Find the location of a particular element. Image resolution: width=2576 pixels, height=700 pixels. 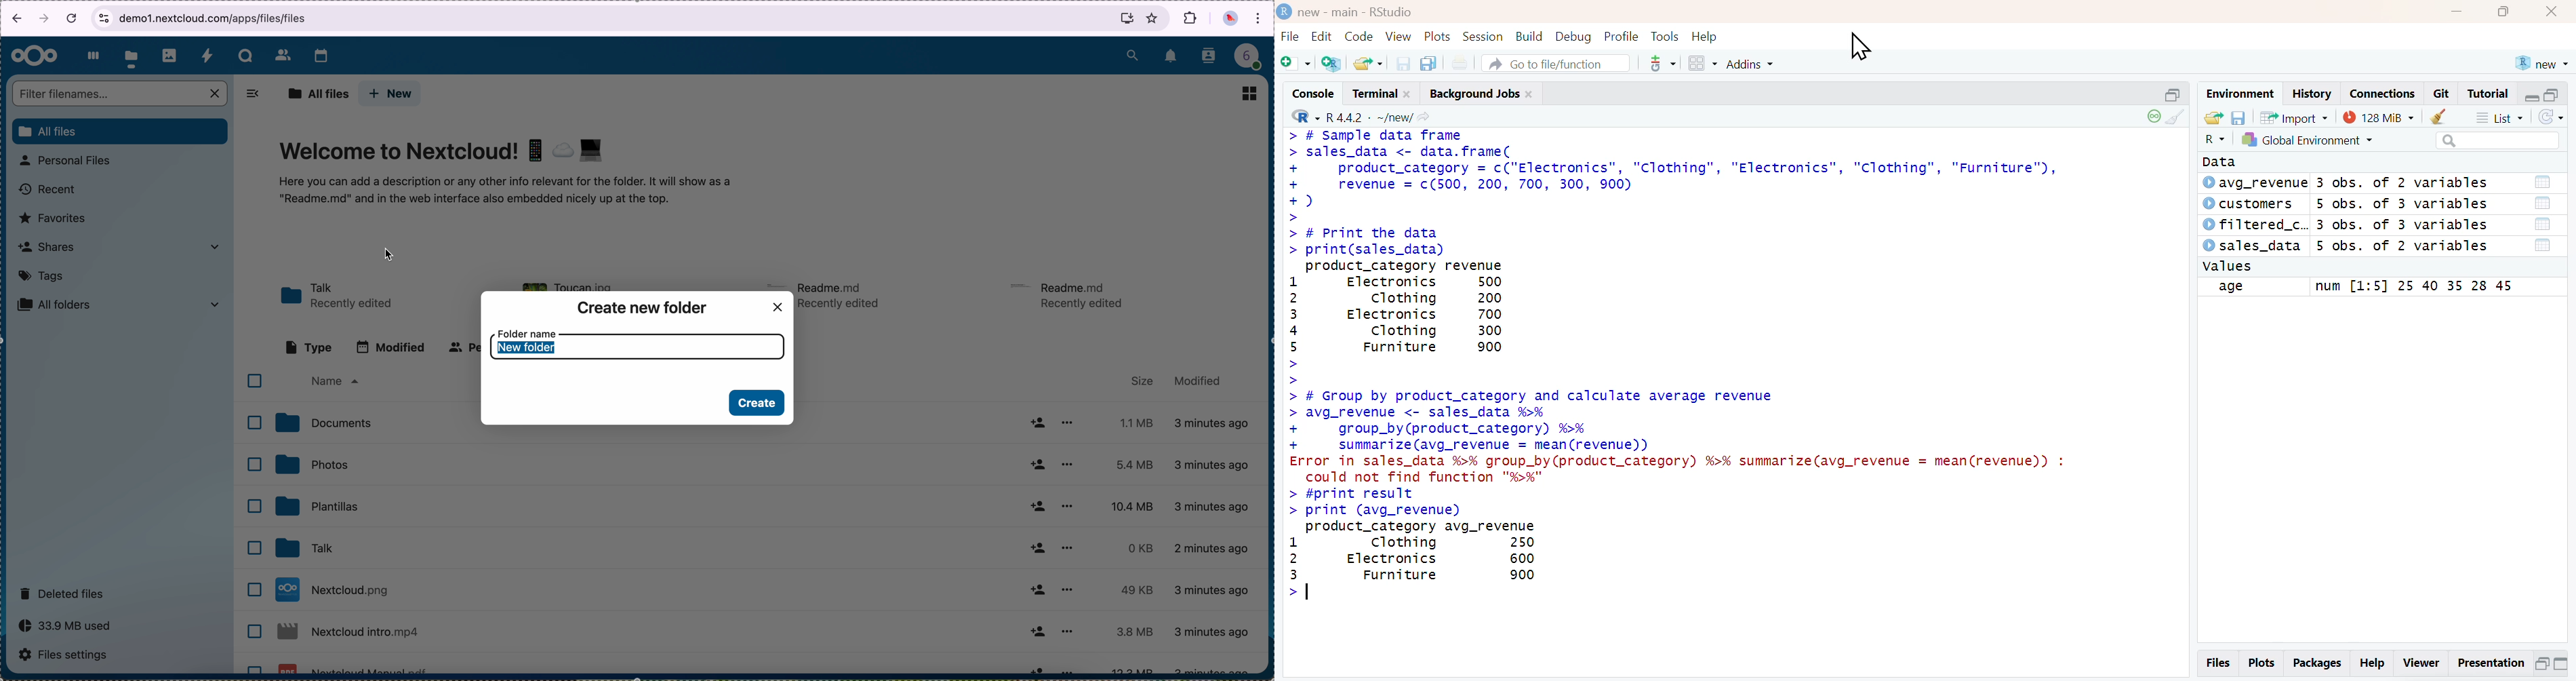

New File is located at coordinates (1295, 63).